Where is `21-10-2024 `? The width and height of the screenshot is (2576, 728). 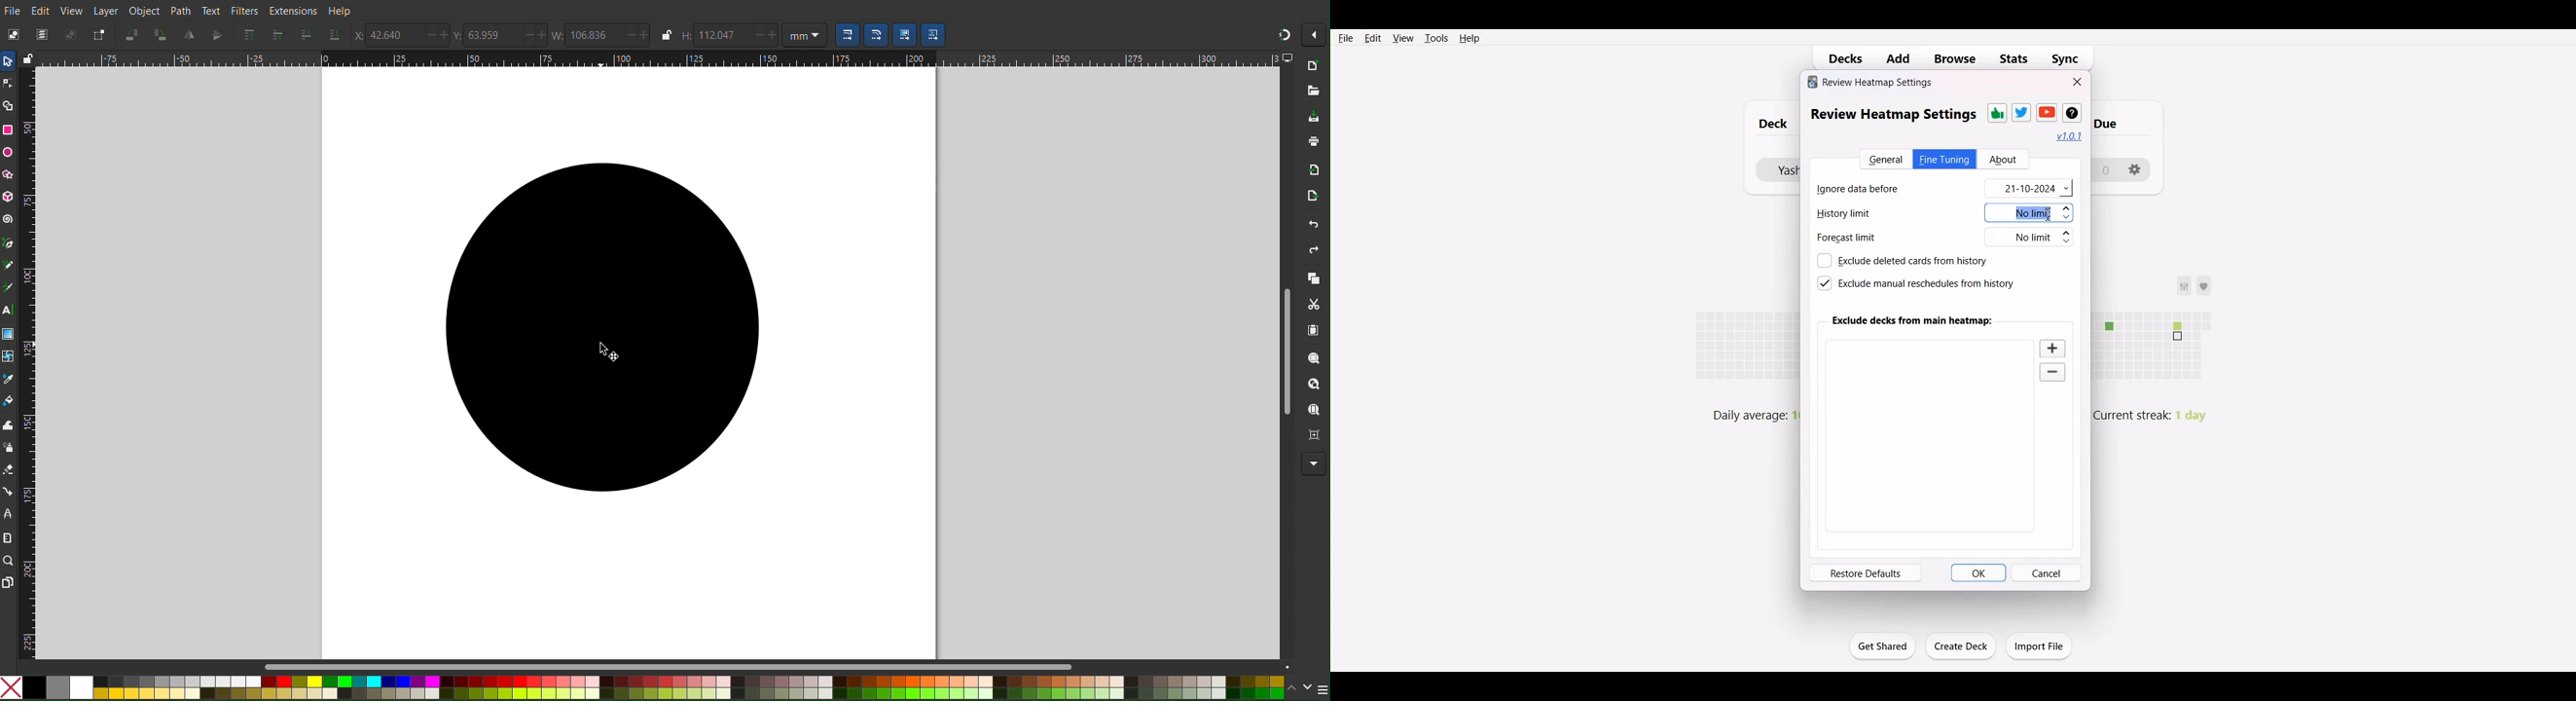 21-10-2024  is located at coordinates (2029, 188).